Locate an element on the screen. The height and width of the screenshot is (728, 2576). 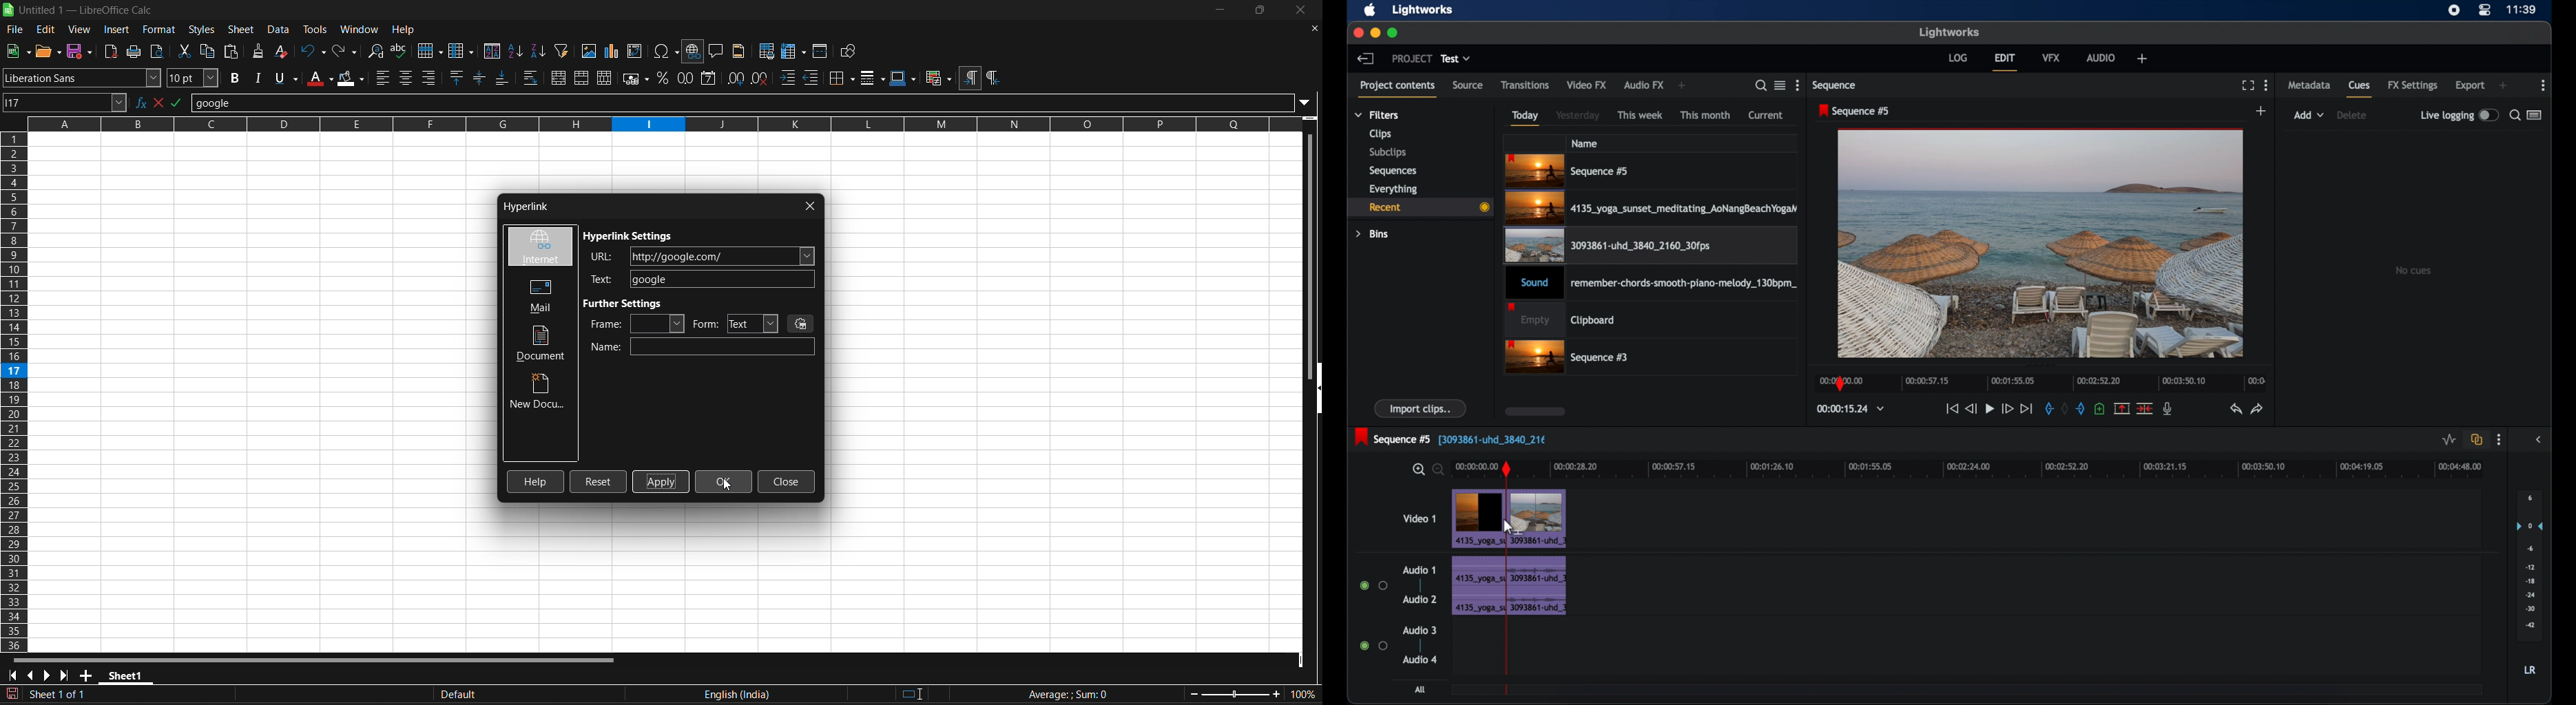
vfx is located at coordinates (2052, 59).